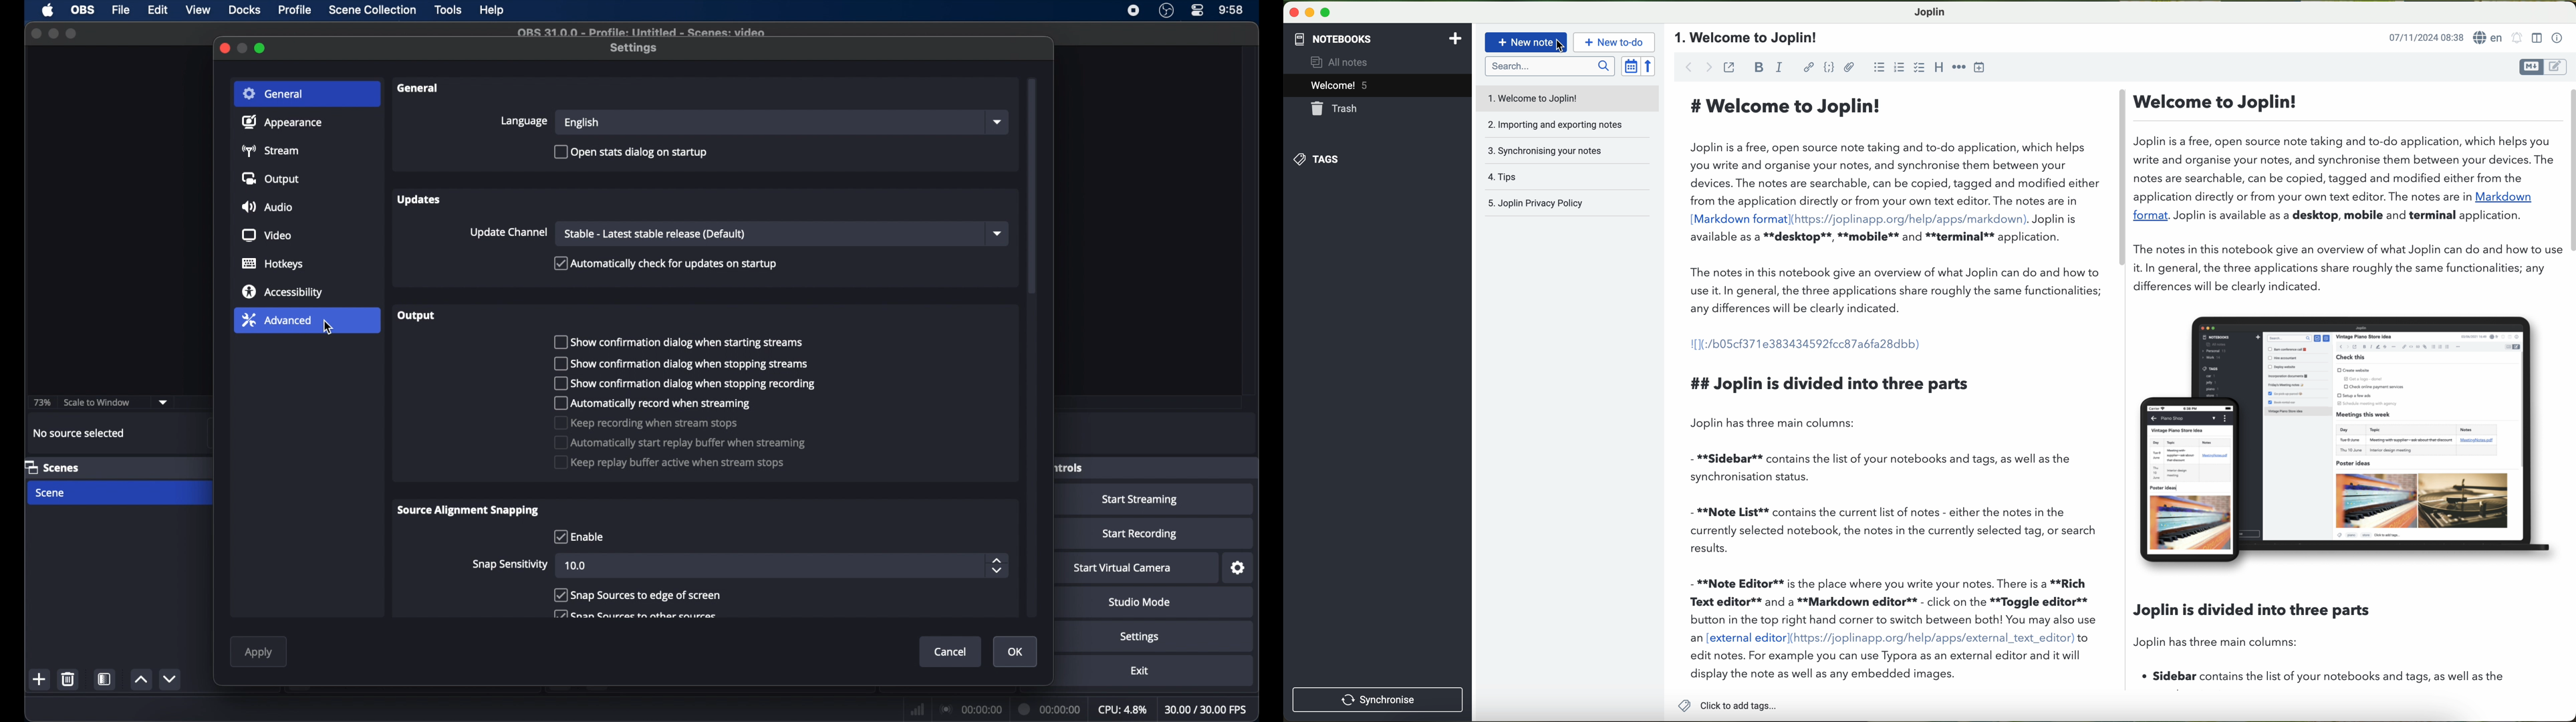 Image resolution: width=2576 pixels, height=728 pixels. I want to click on scenes, so click(52, 467).